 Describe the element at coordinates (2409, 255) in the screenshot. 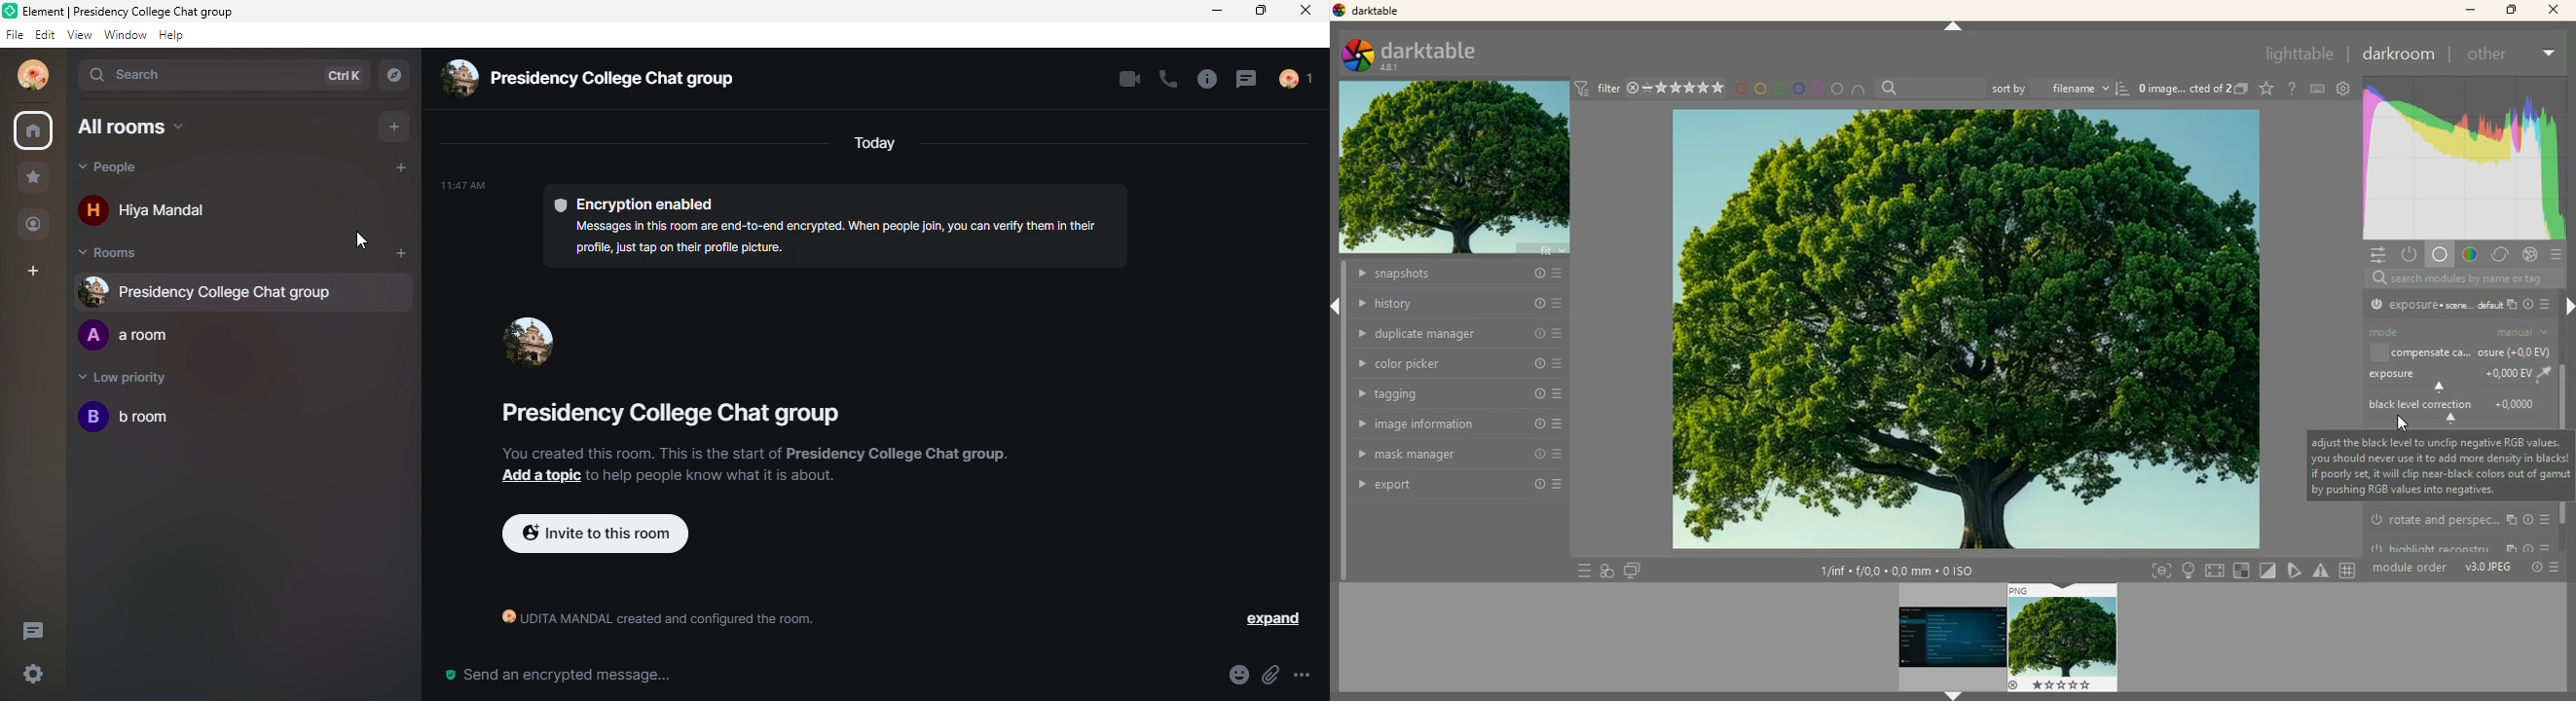

I see `power` at that location.